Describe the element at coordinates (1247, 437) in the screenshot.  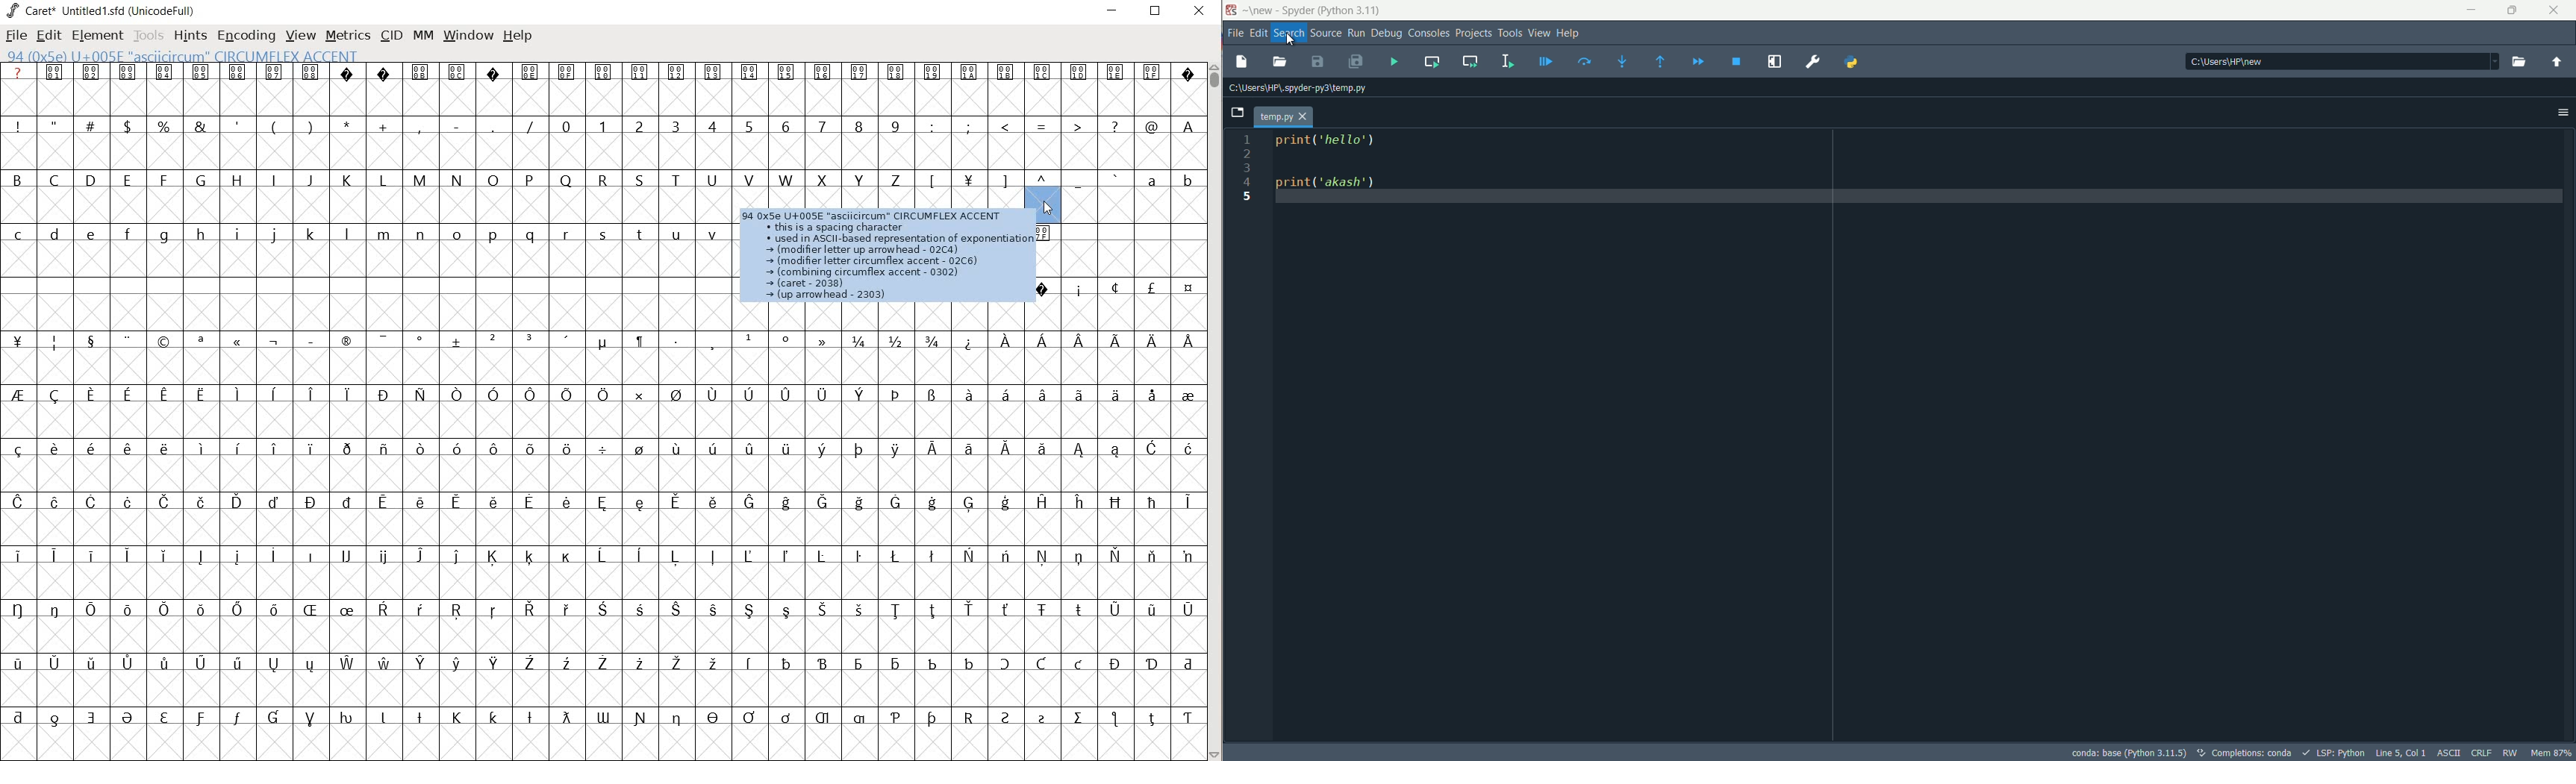
I see `line numbers` at that location.